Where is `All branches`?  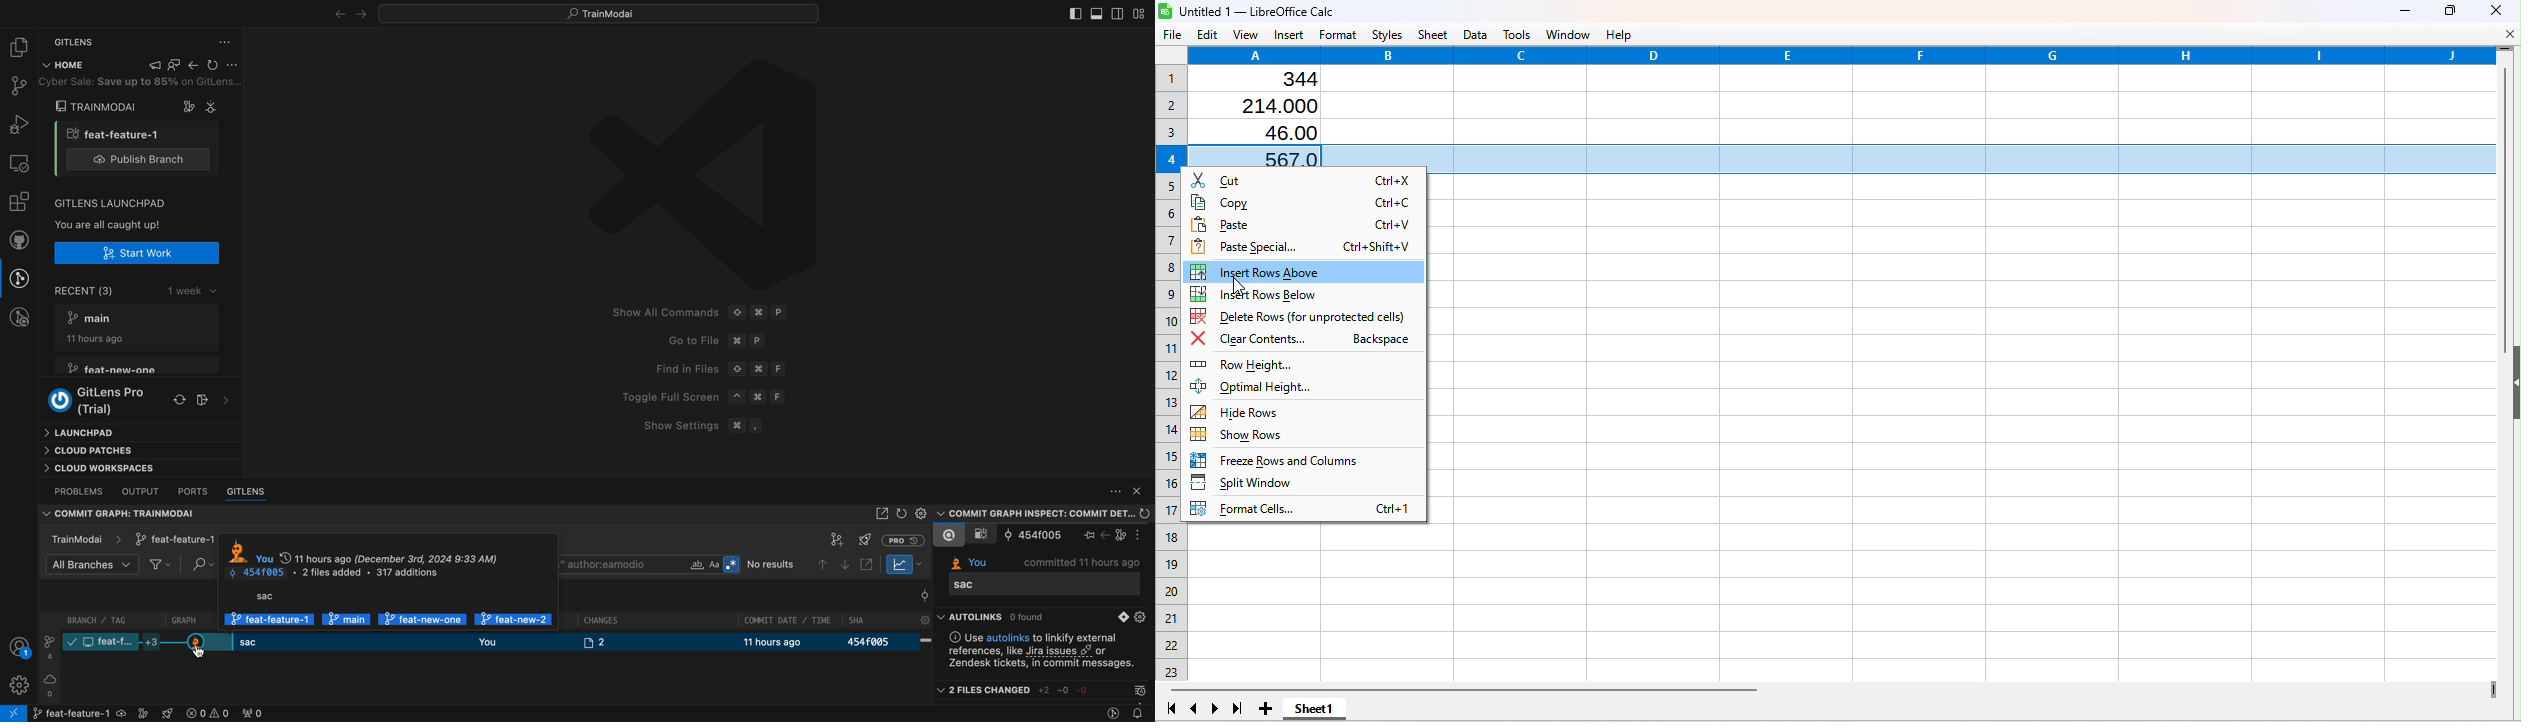 All branches is located at coordinates (88, 565).